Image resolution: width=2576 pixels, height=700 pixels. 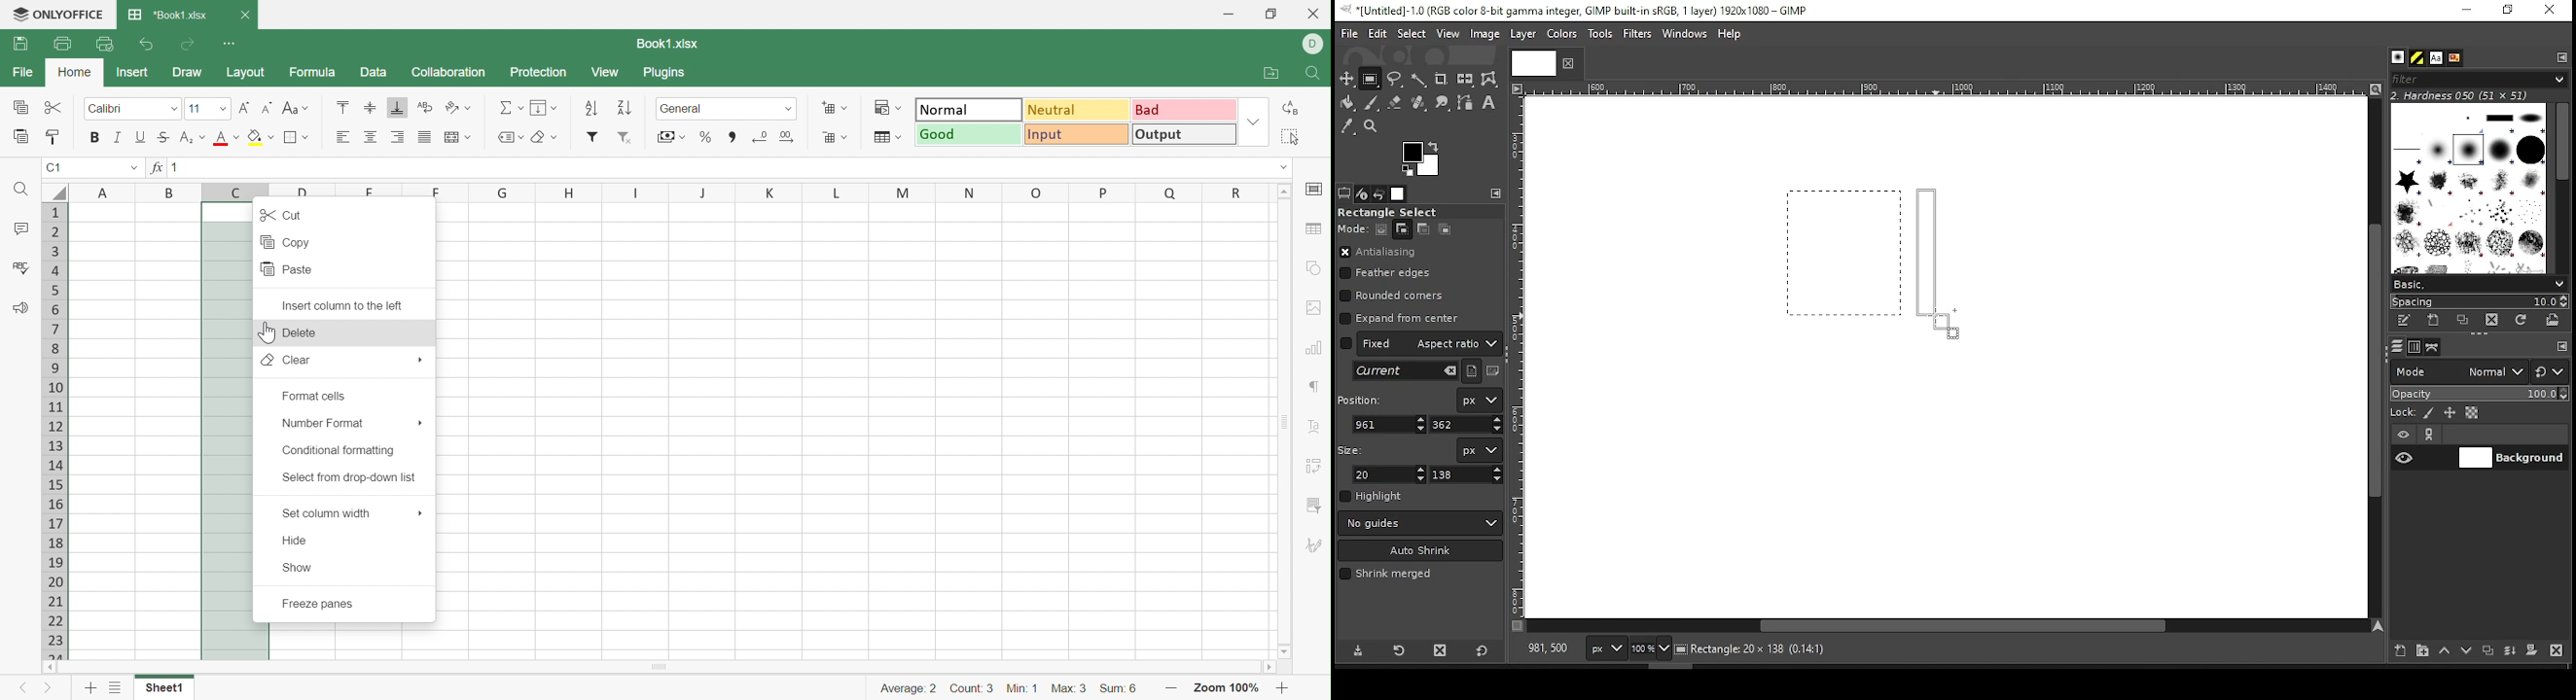 I want to click on Home, so click(x=76, y=72).